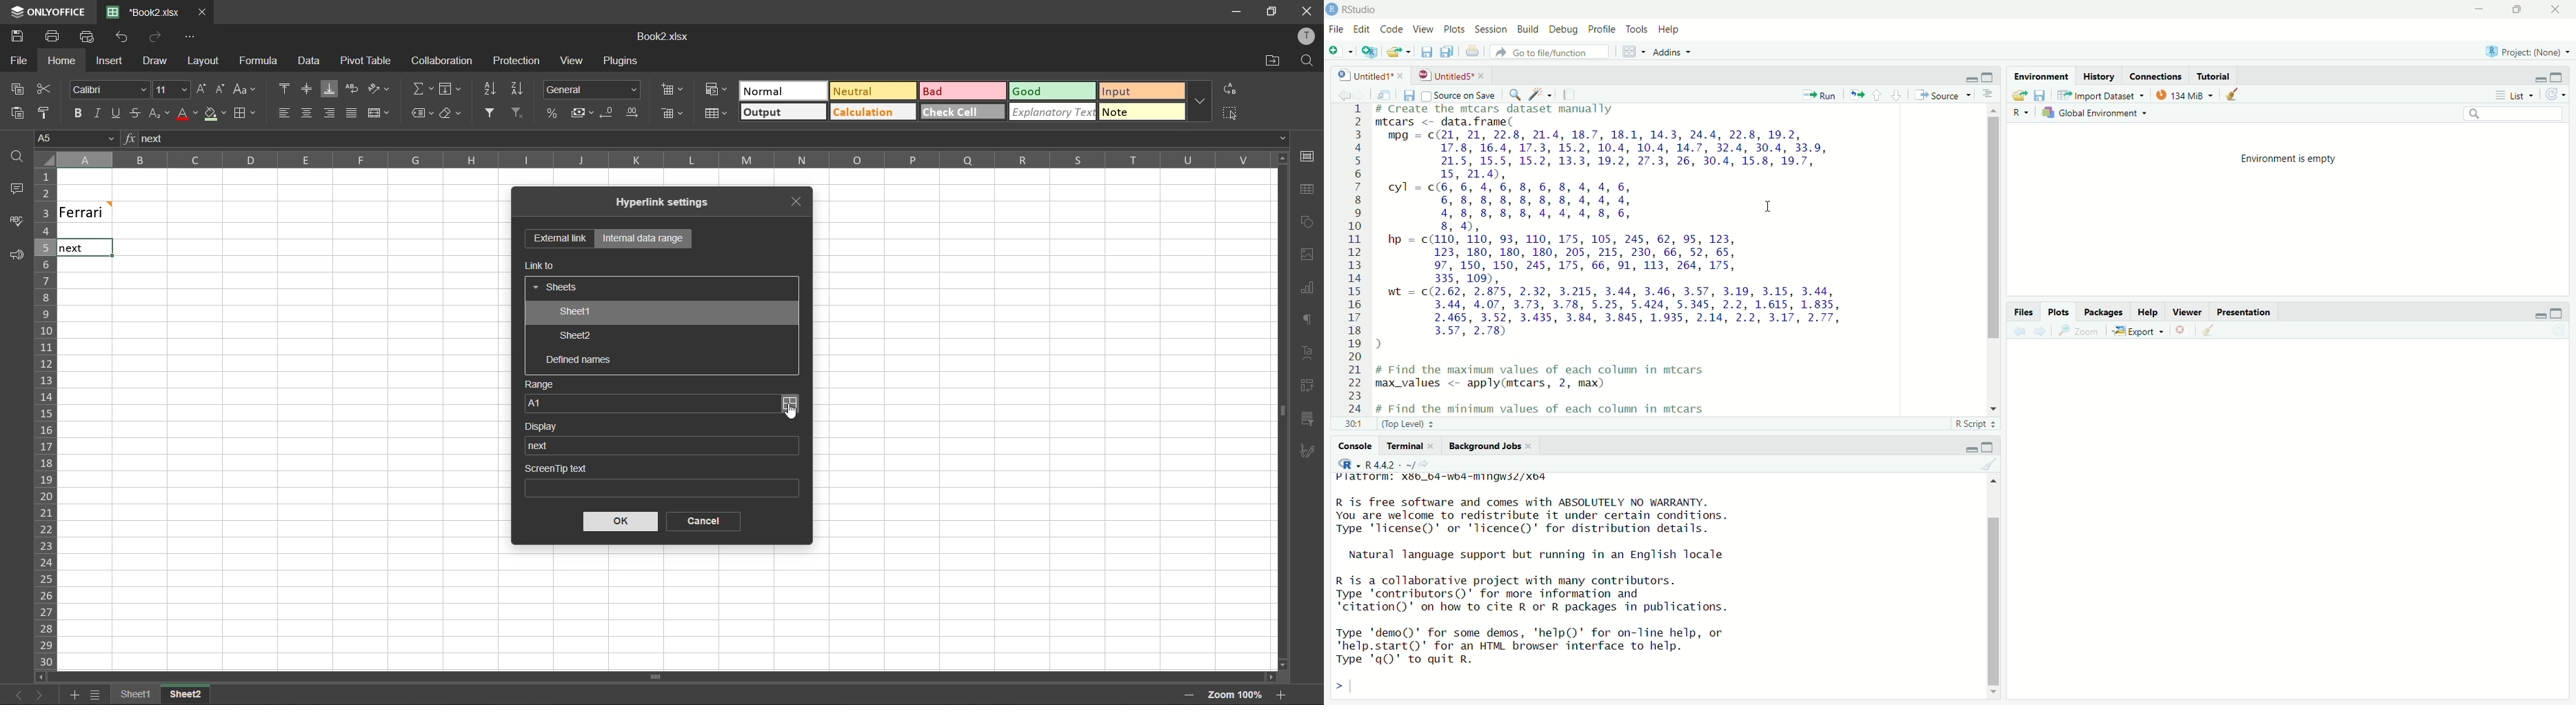  What do you see at coordinates (2535, 314) in the screenshot?
I see `minimise` at bounding box center [2535, 314].